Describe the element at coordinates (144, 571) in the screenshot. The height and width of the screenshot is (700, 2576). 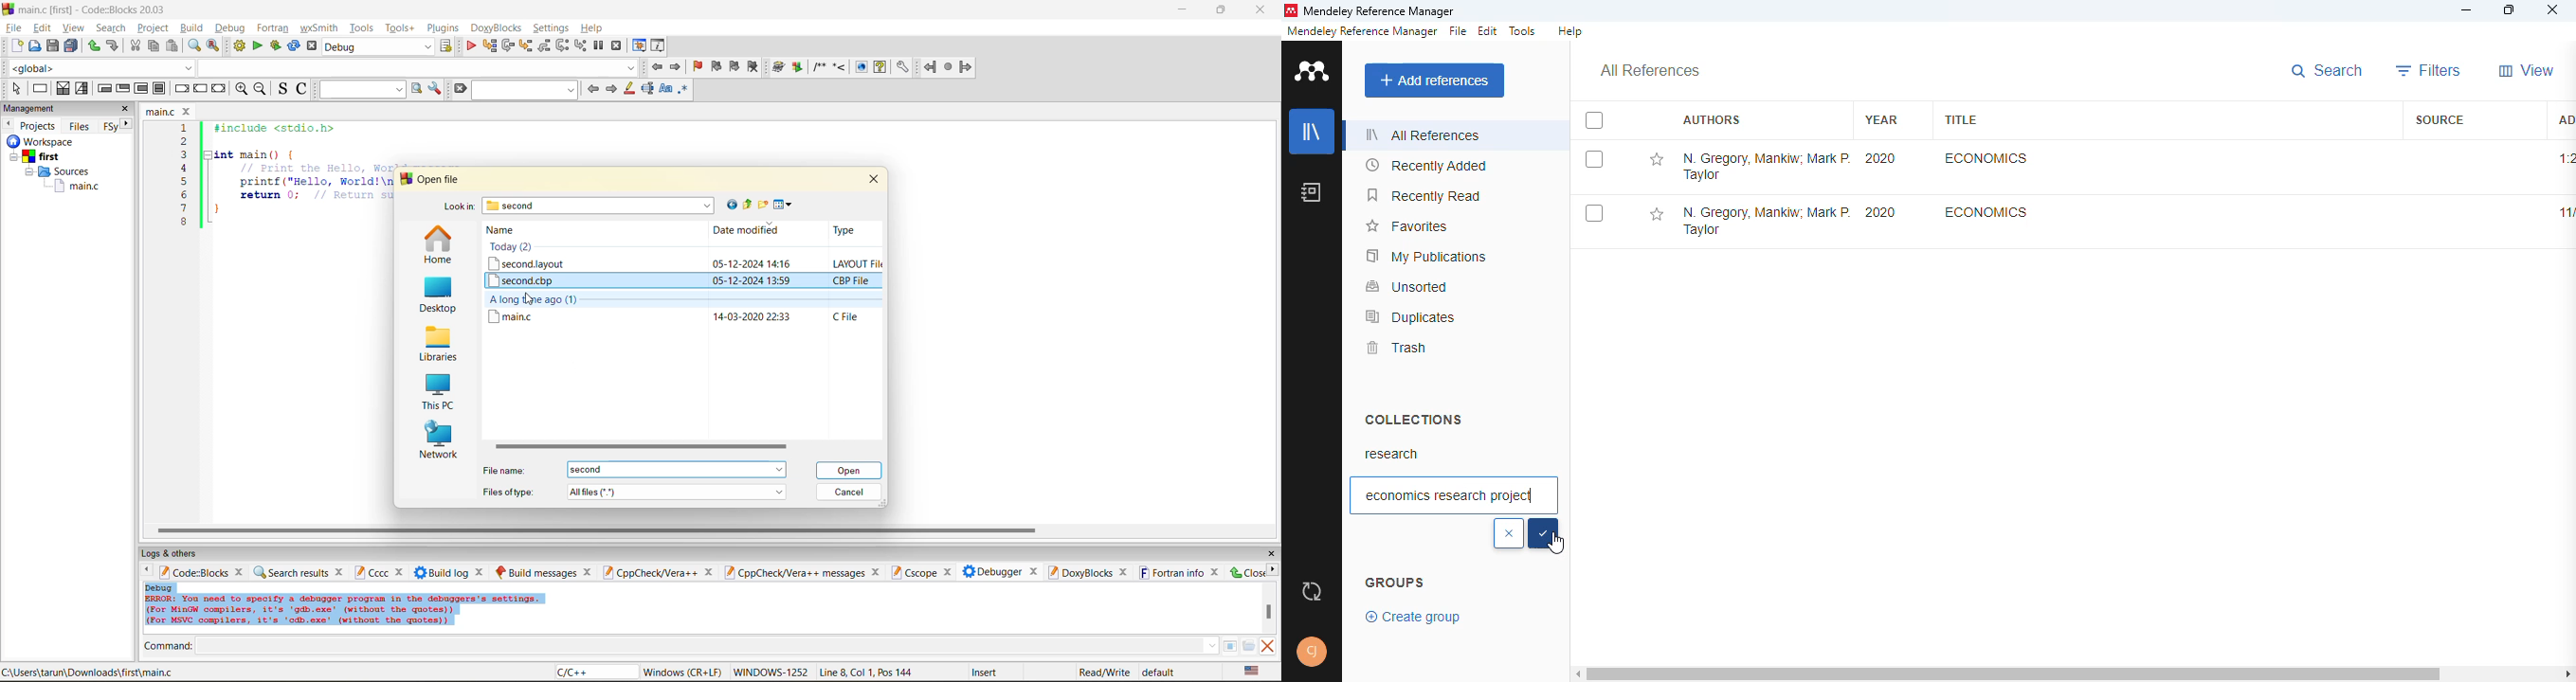
I see `previous` at that location.